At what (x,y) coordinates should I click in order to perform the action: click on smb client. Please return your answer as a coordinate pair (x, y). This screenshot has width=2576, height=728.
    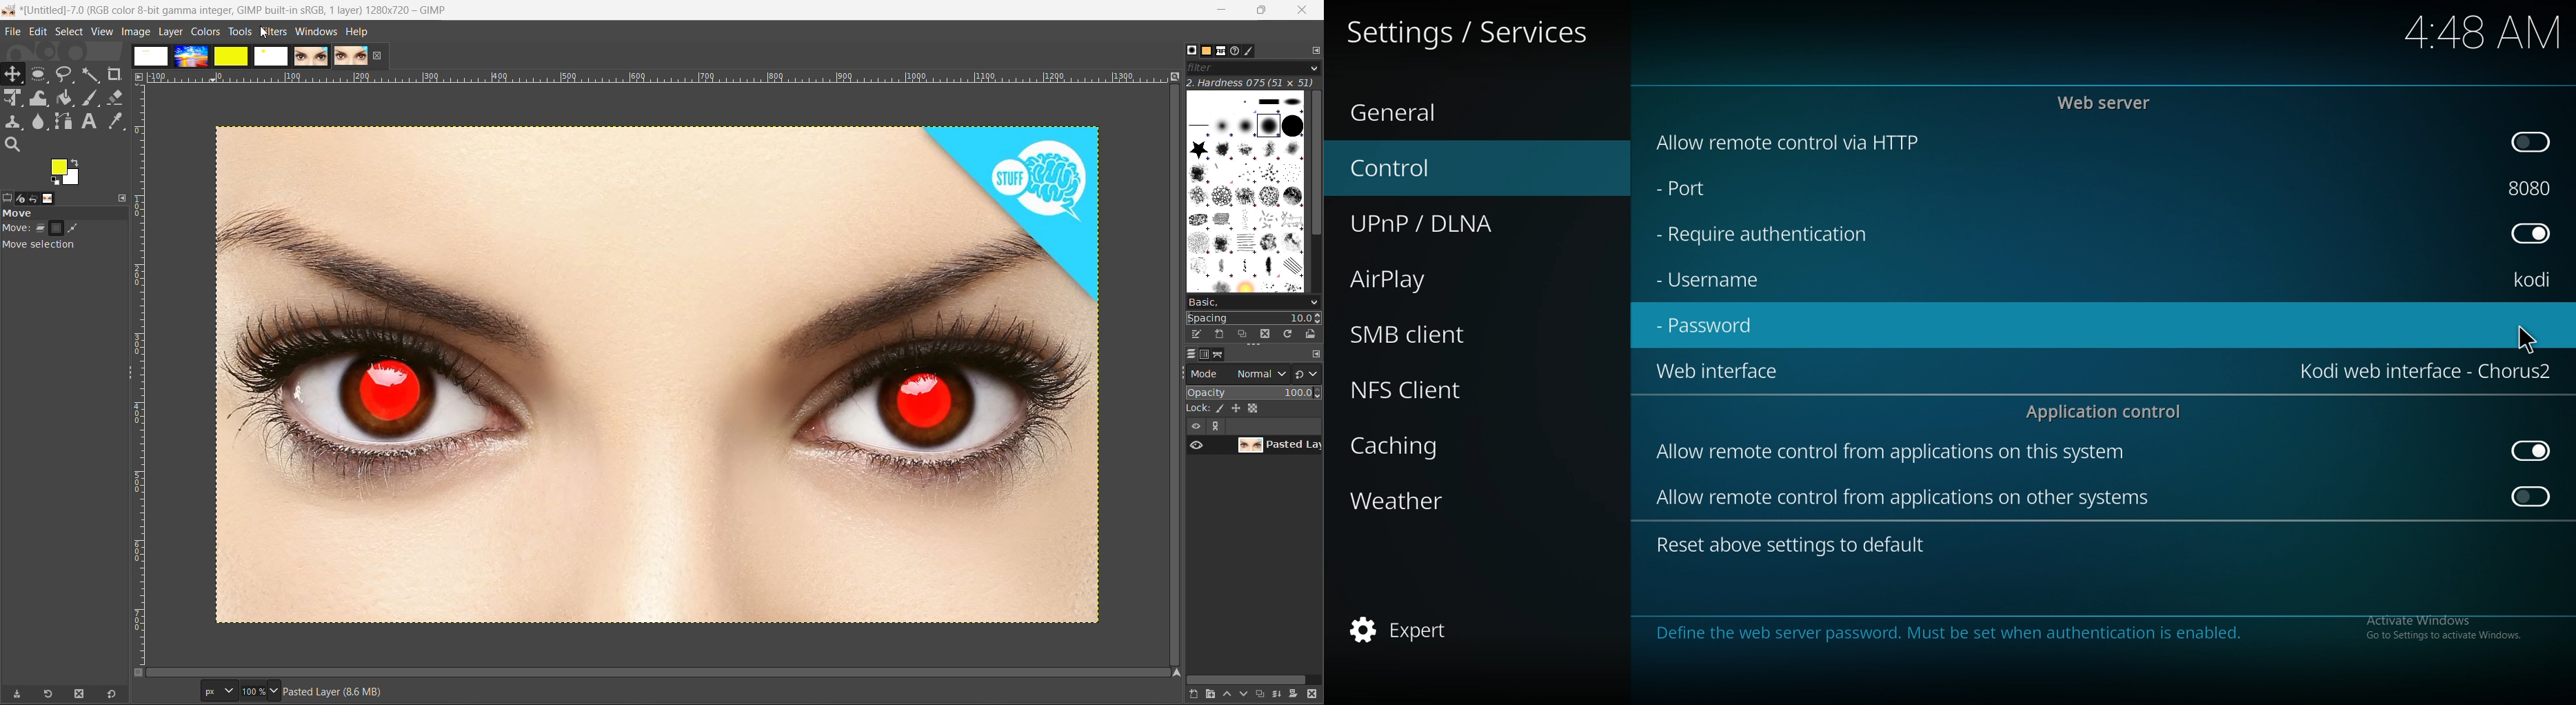
    Looking at the image, I should click on (1427, 334).